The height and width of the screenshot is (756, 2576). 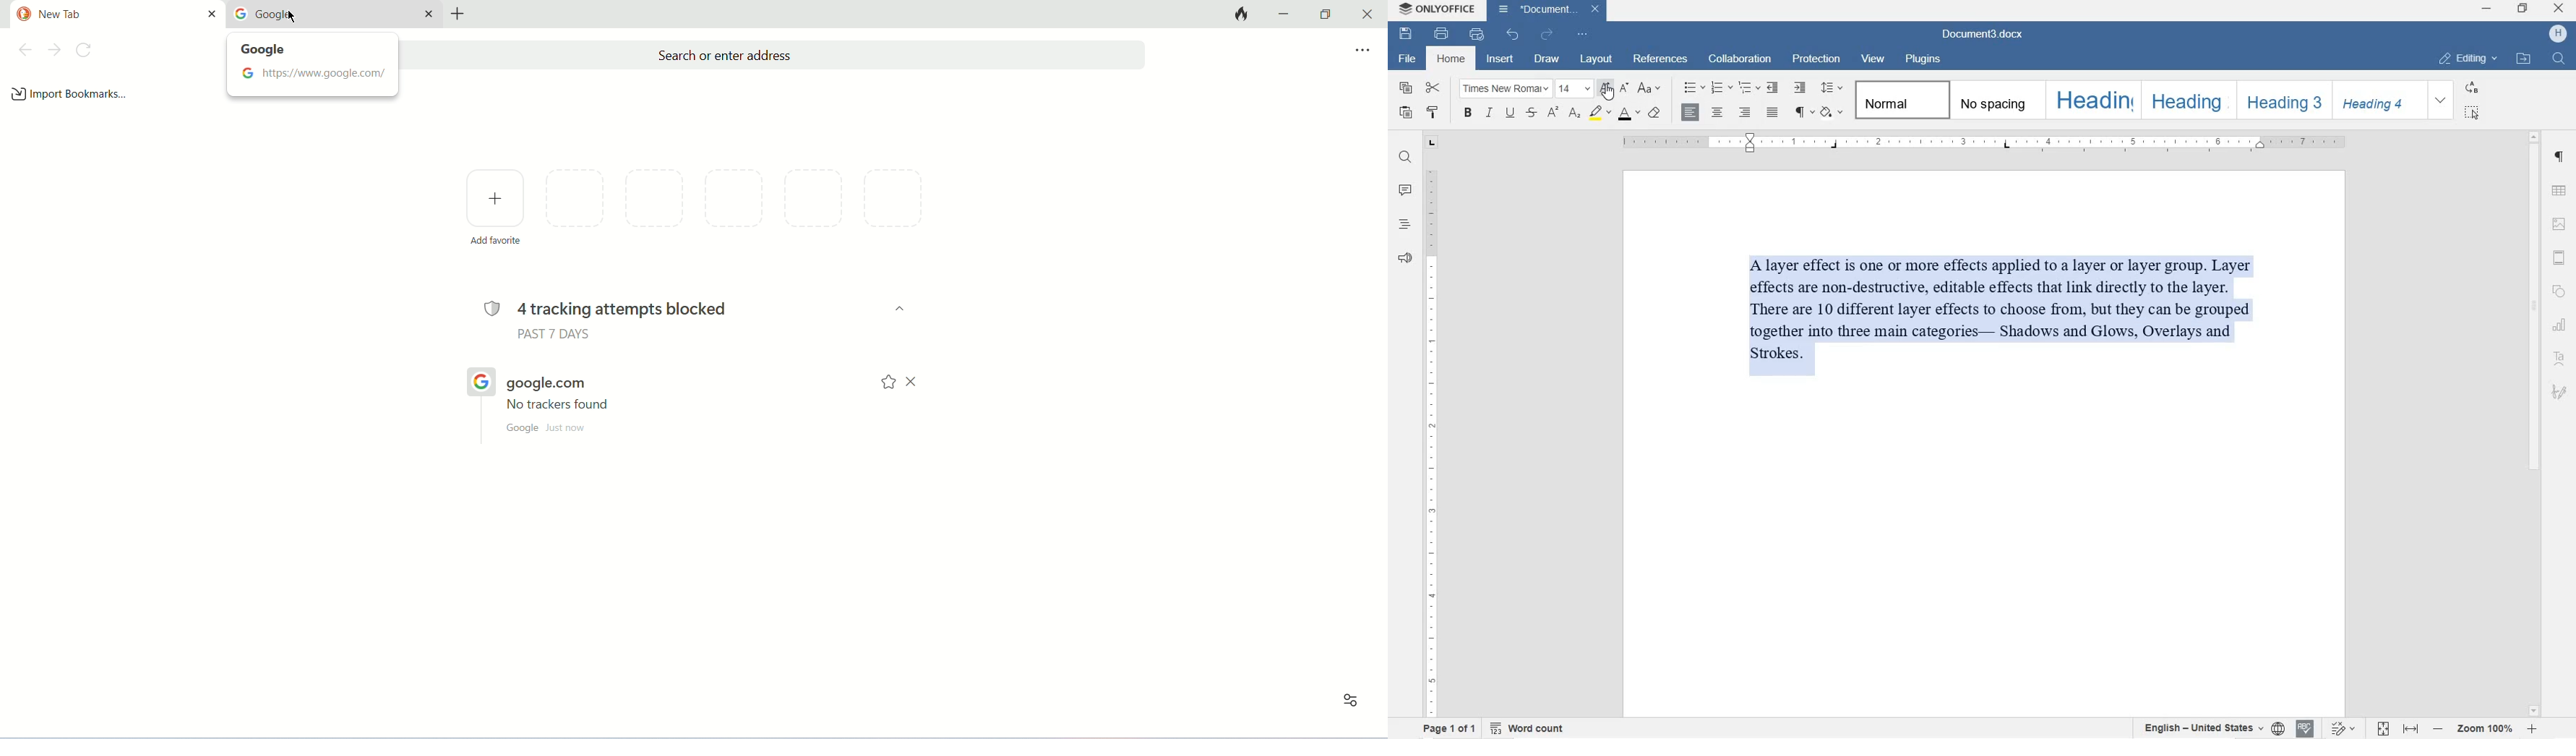 What do you see at coordinates (1773, 112) in the screenshot?
I see `JUSTIFIED` at bounding box center [1773, 112].